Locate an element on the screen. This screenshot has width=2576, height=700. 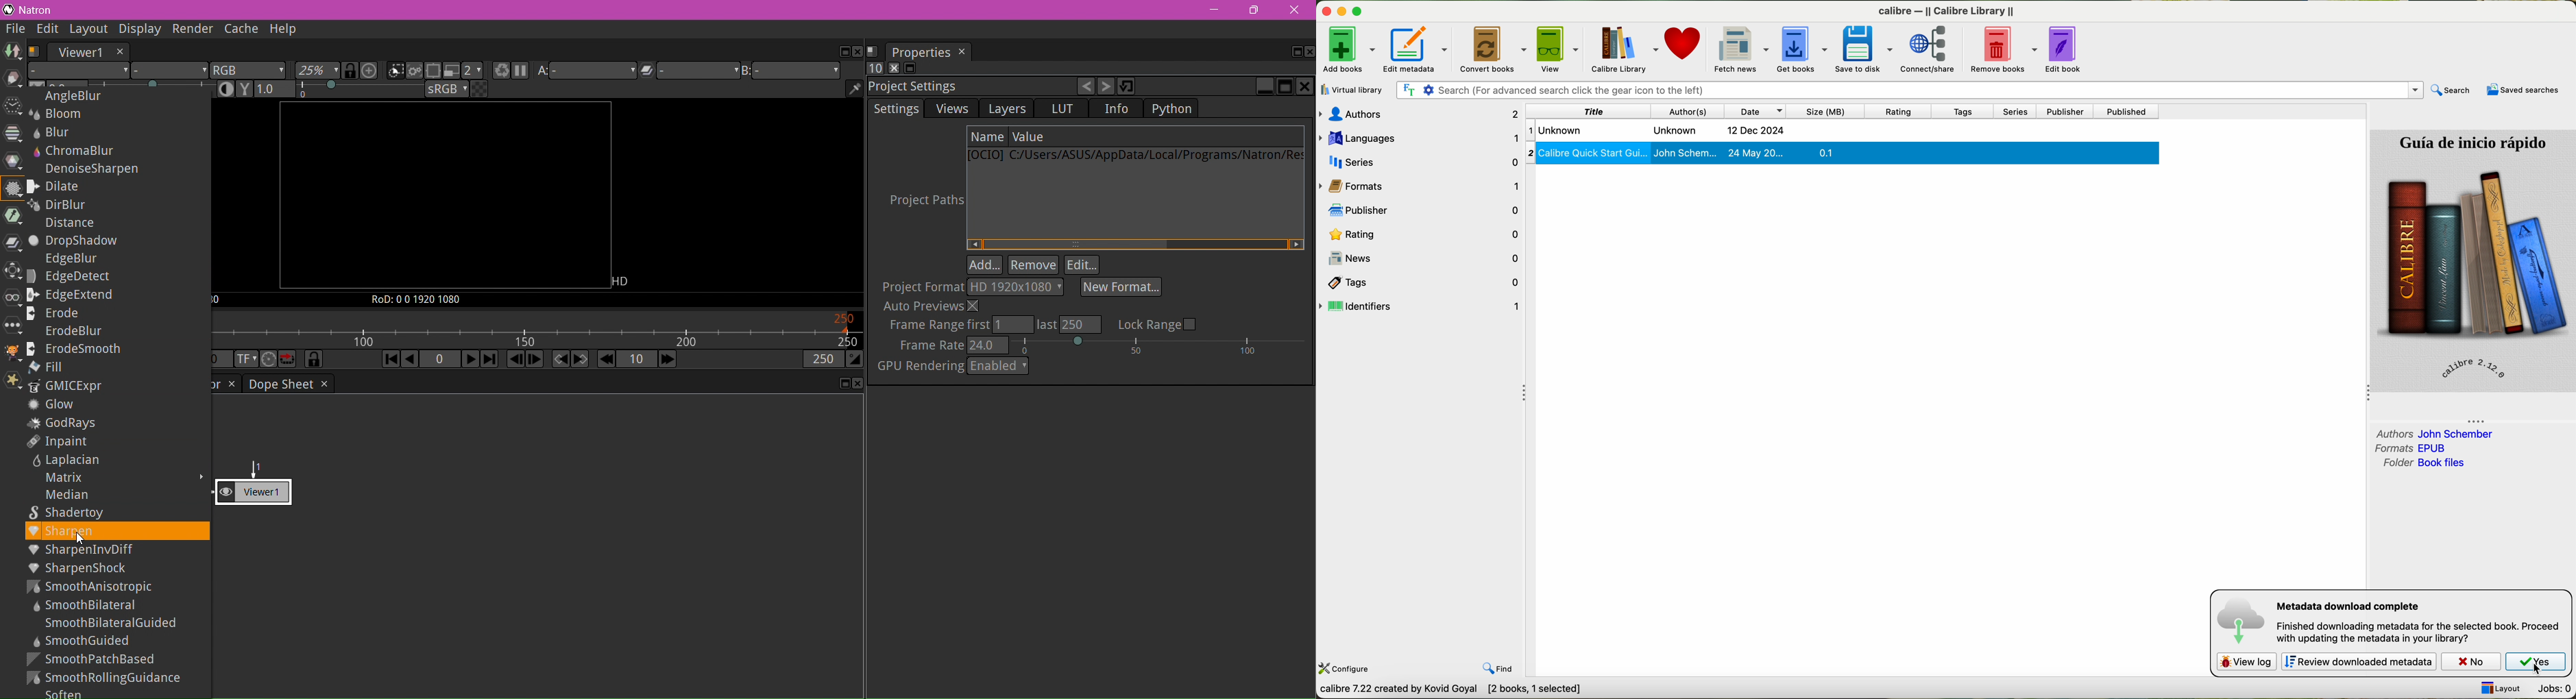
Callibre 7.22 created by Kavid Goyal [0 books] is located at coordinates (1433, 690).